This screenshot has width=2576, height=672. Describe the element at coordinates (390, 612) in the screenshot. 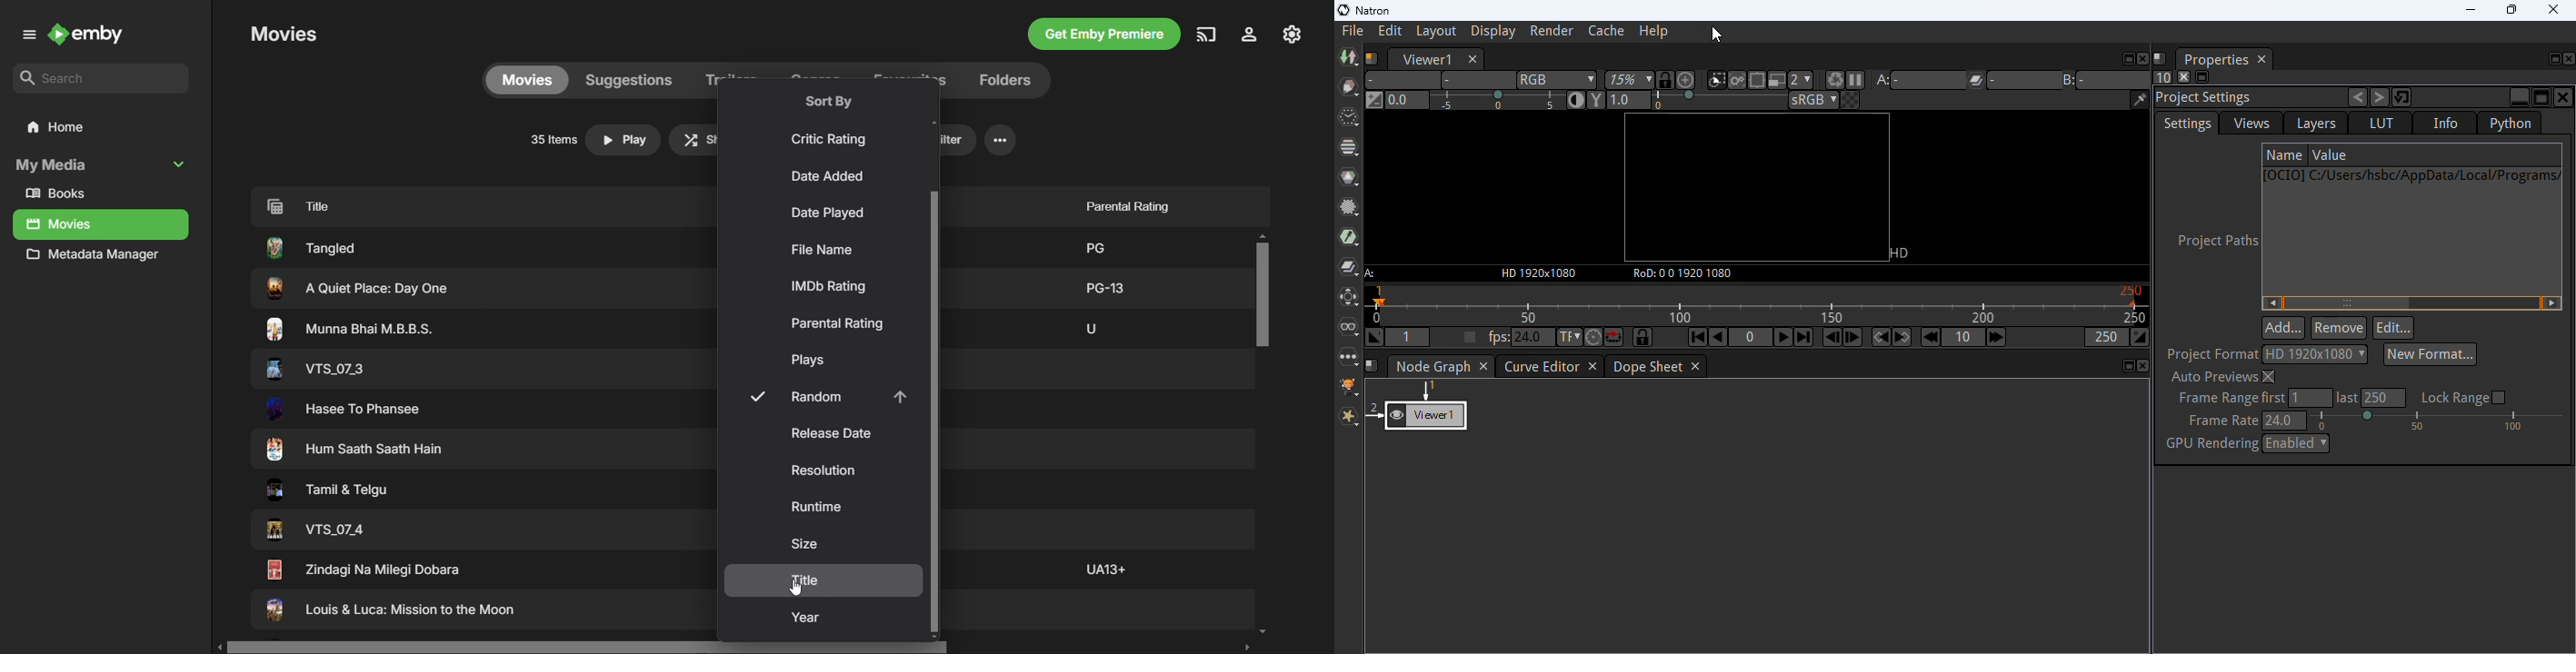

I see `` at that location.